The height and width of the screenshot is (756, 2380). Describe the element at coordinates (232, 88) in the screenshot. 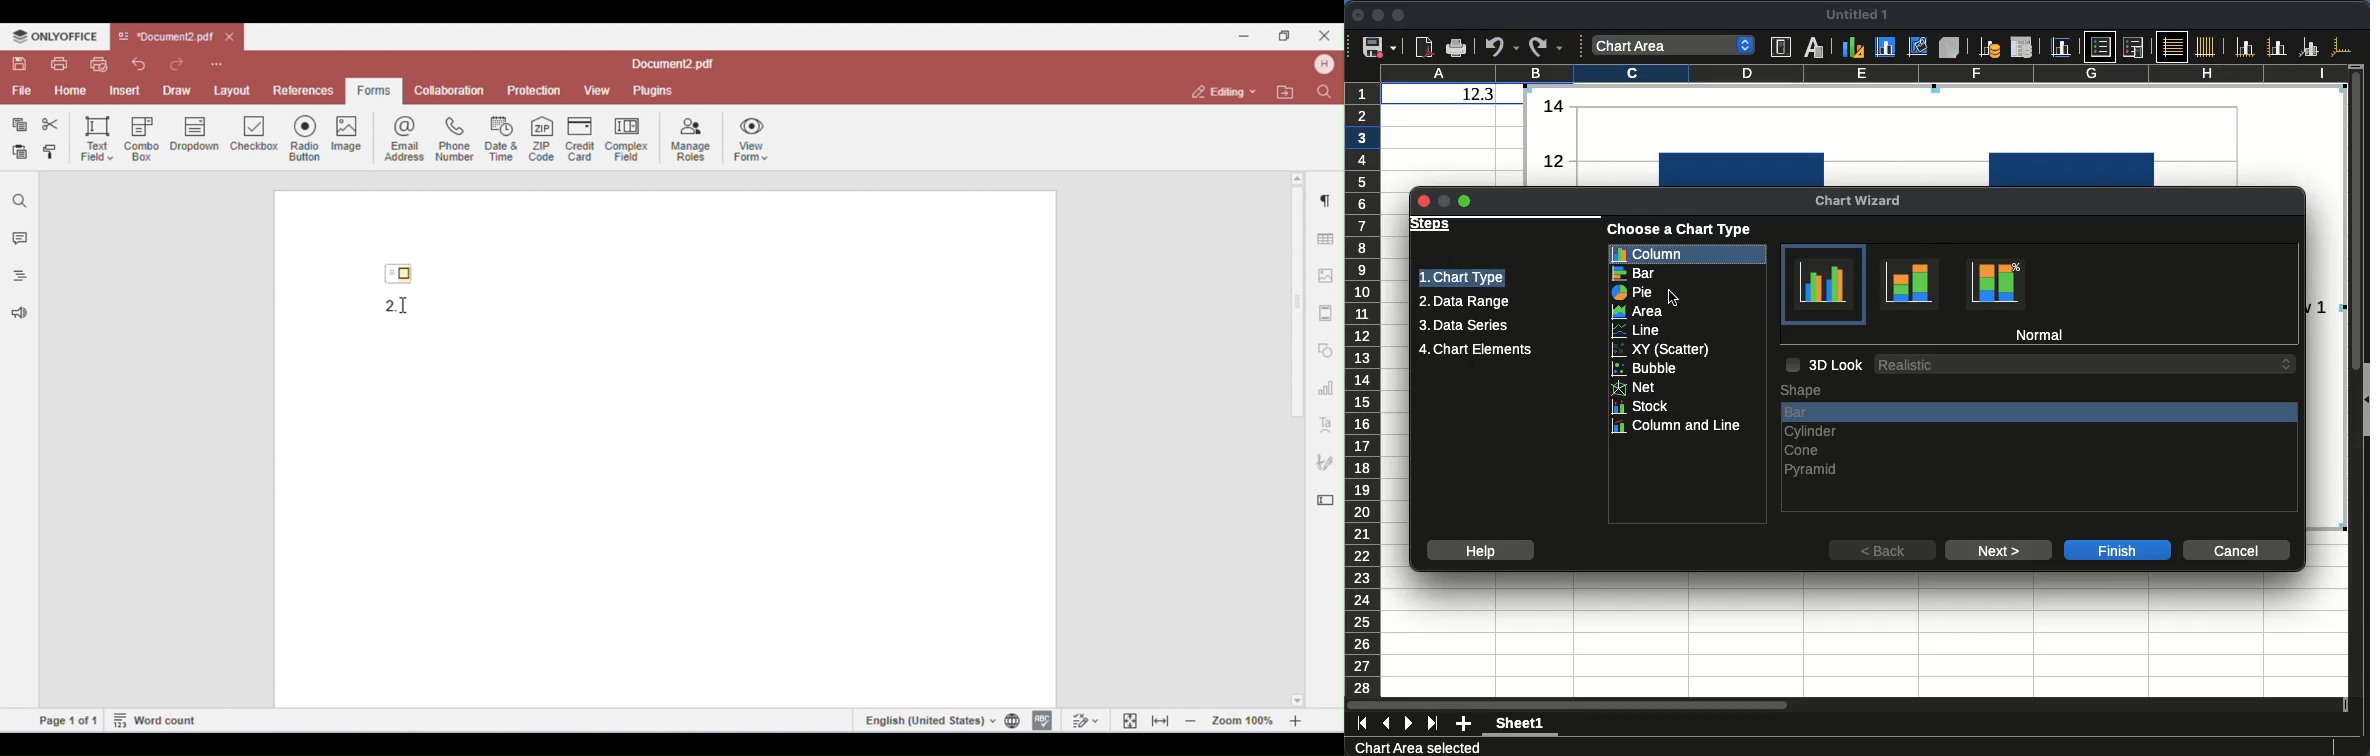

I see `layout` at that location.